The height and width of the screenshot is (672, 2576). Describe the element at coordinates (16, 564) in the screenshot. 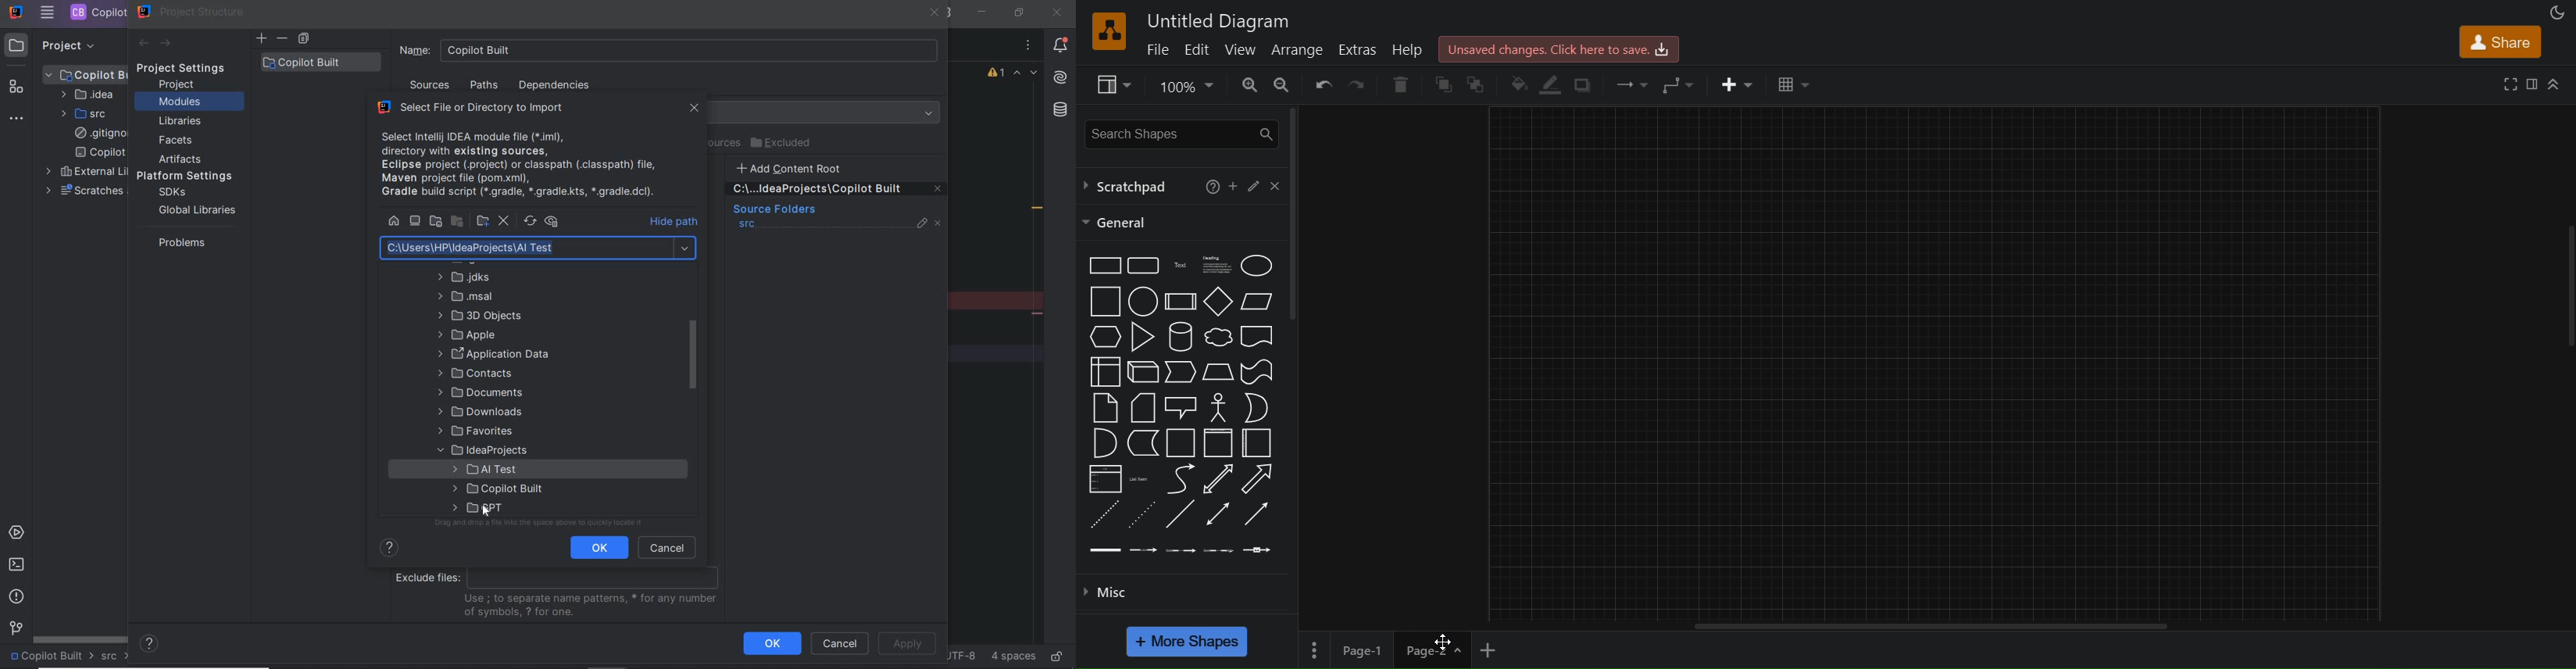

I see `terminal` at that location.